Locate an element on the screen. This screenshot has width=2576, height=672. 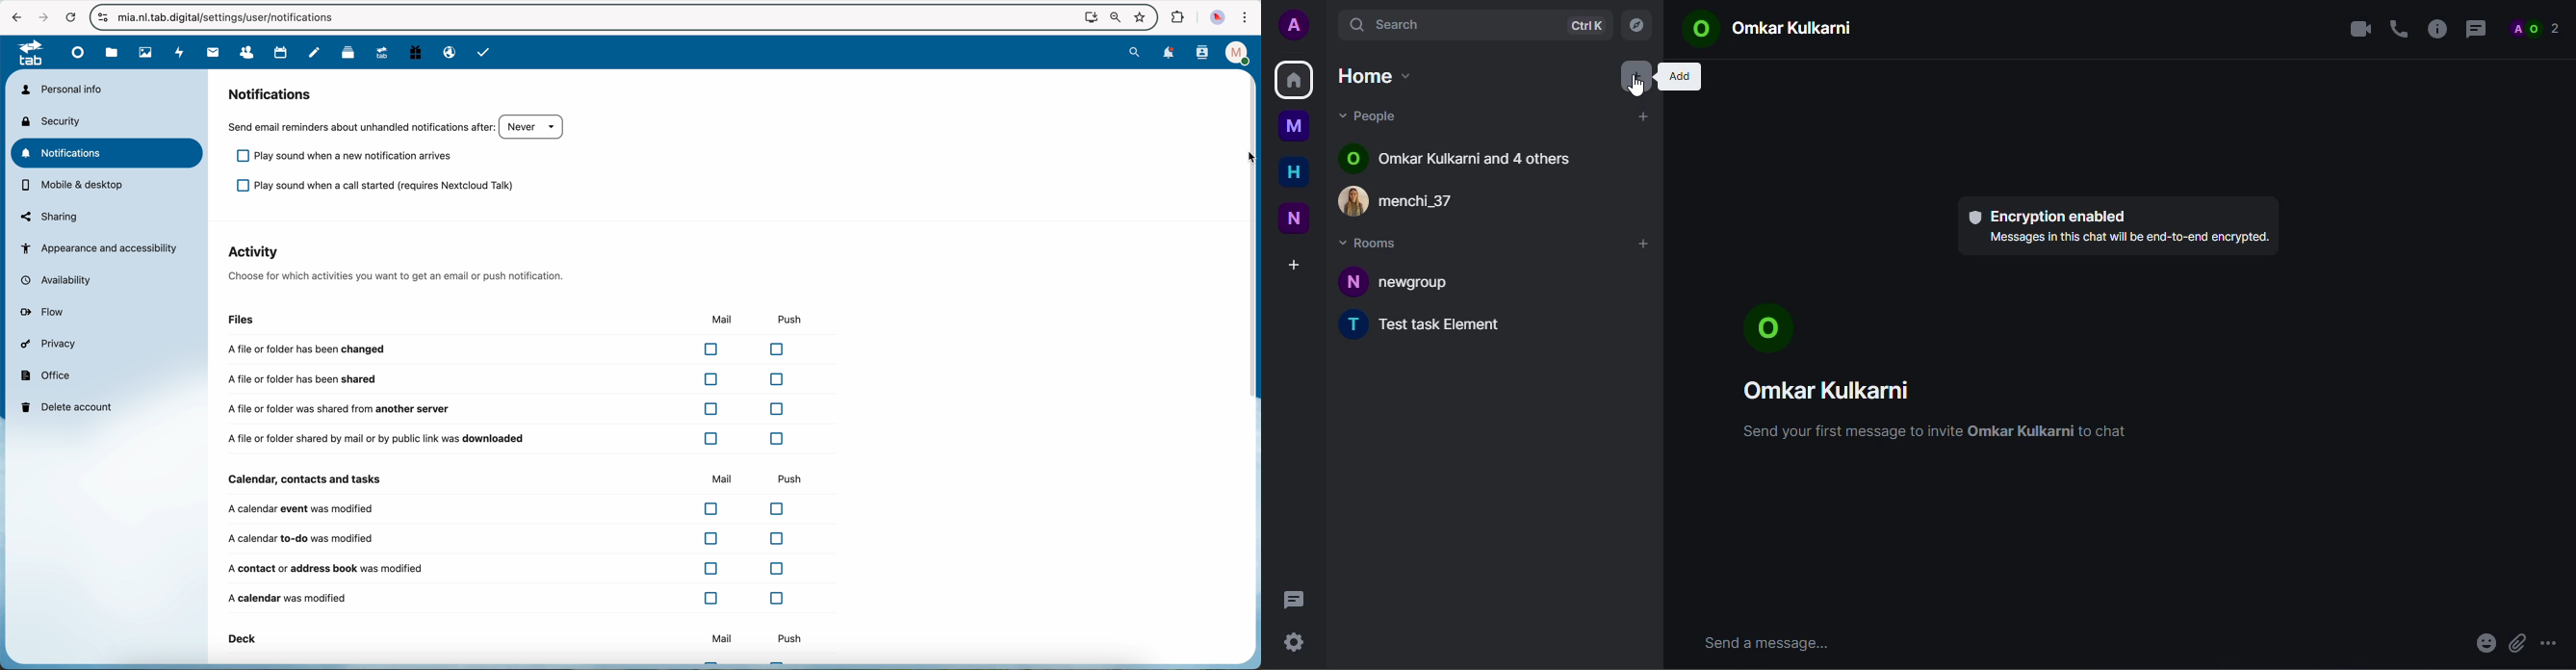
add is located at coordinates (1677, 77).